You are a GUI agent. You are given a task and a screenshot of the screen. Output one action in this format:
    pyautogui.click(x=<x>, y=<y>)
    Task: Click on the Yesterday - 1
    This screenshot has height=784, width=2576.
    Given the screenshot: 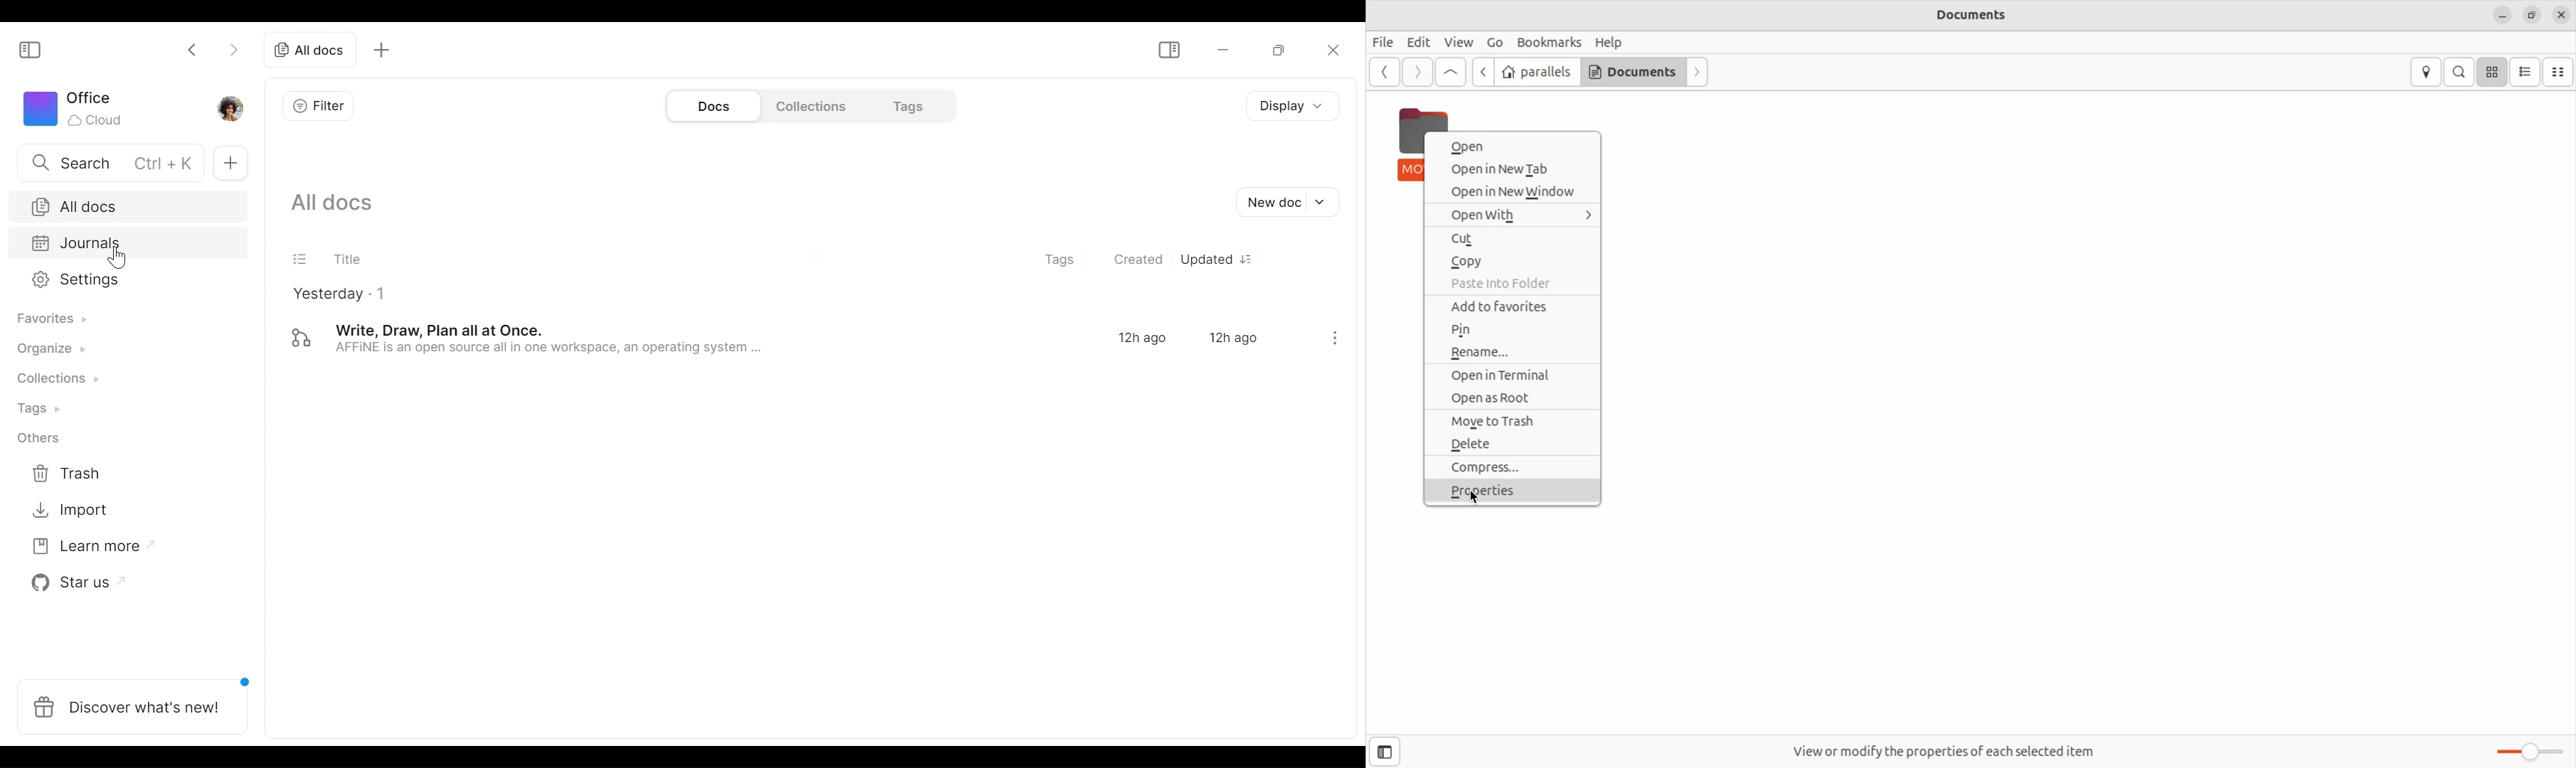 What is the action you would take?
    pyautogui.click(x=336, y=293)
    